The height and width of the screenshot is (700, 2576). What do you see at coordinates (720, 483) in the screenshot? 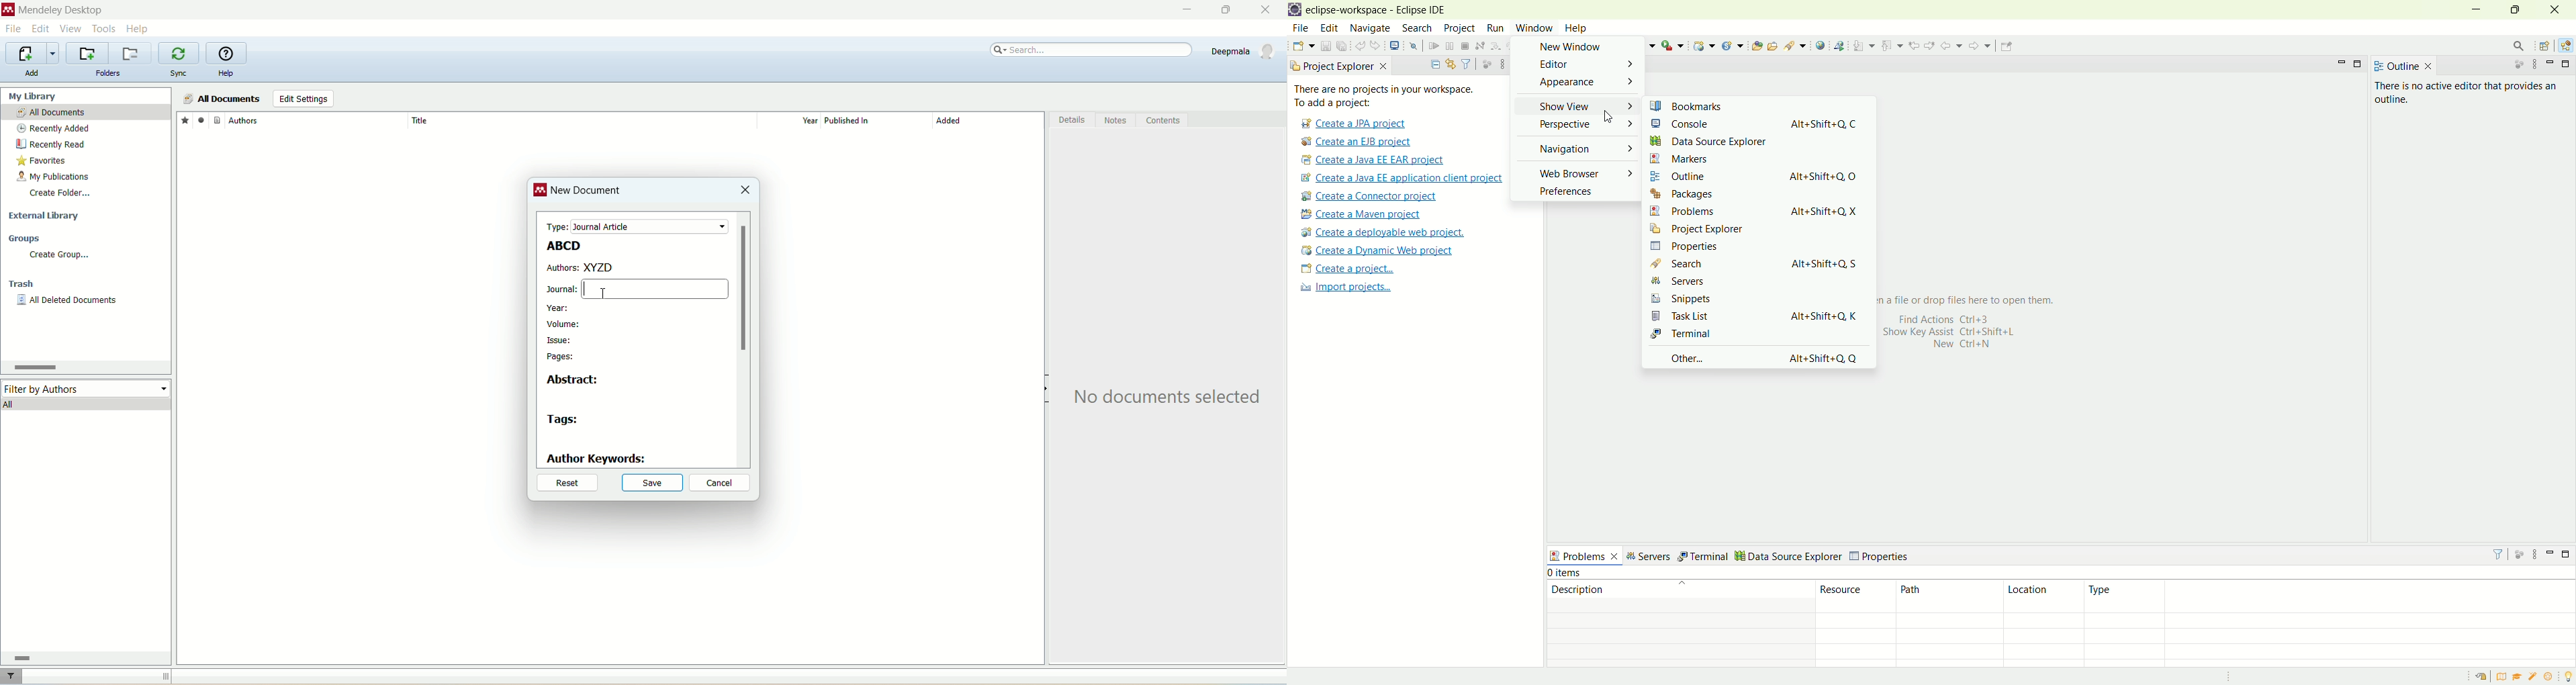
I see `cancel` at bounding box center [720, 483].